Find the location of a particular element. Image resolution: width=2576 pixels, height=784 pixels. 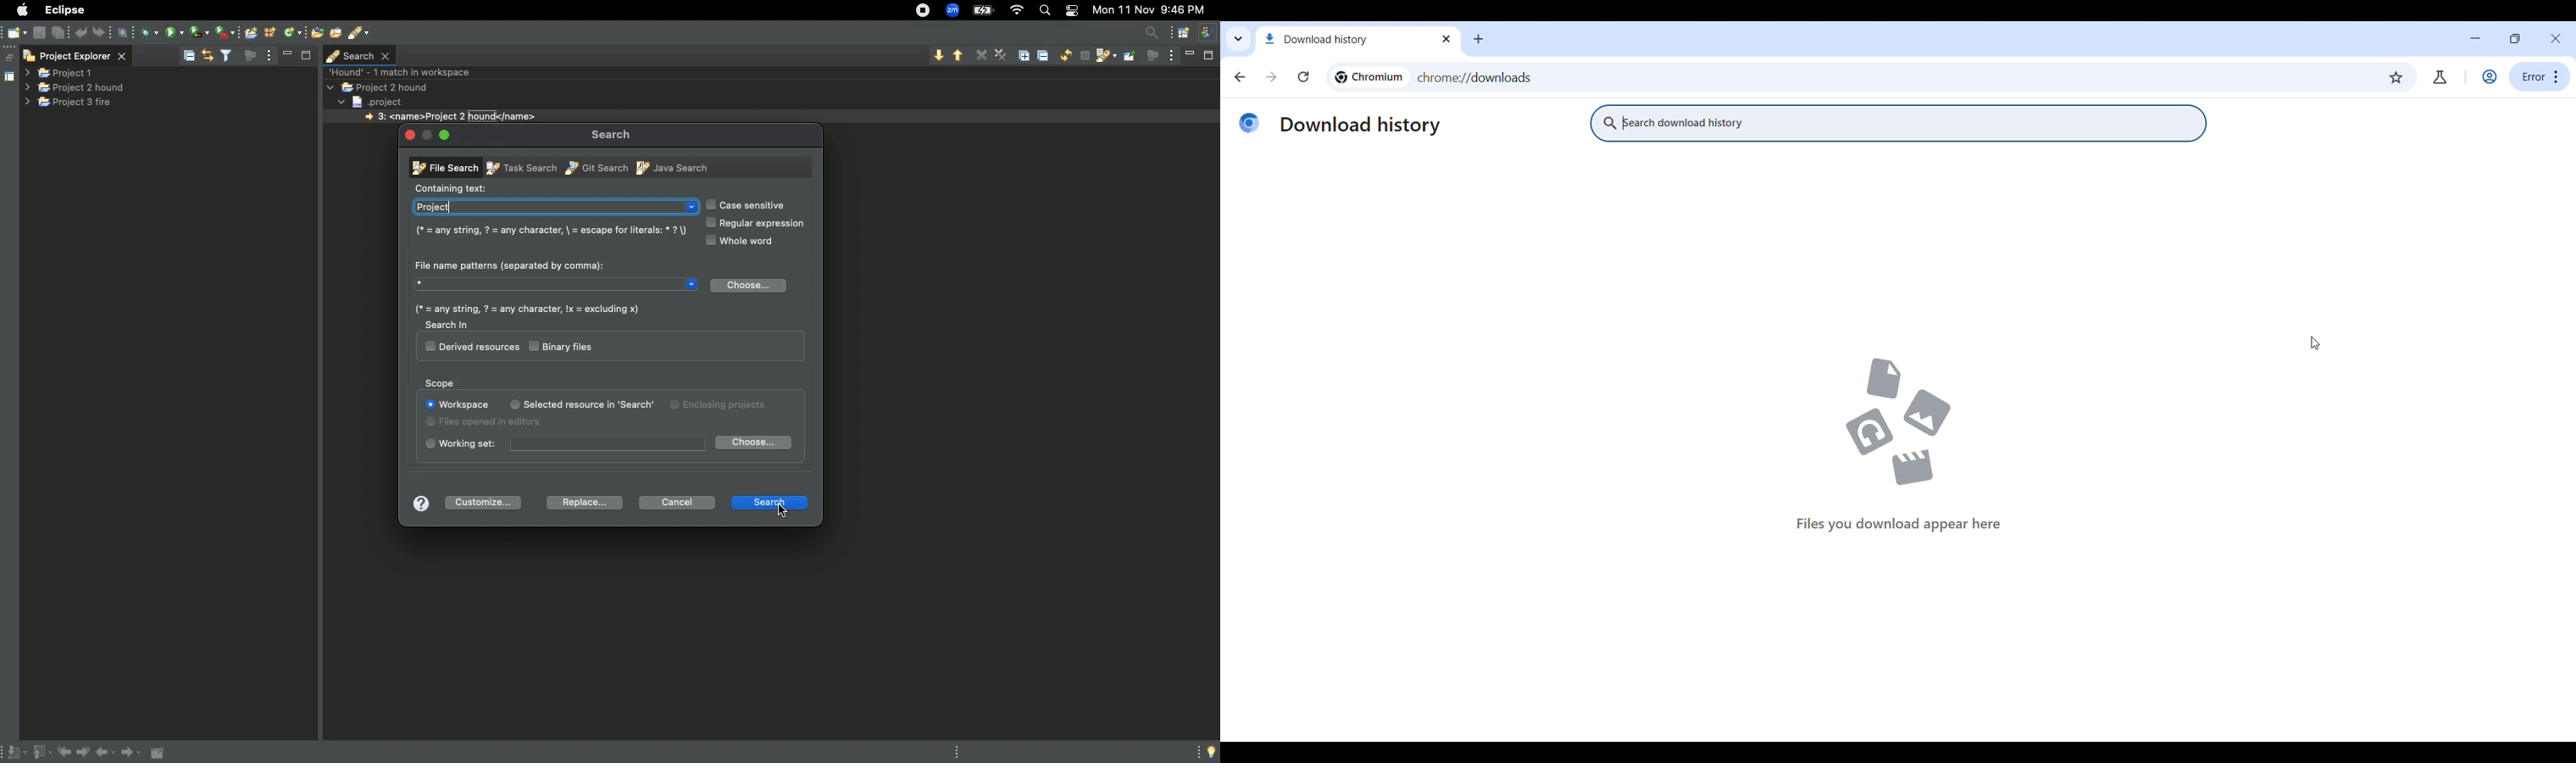

Cursor position is located at coordinates (2315, 343).